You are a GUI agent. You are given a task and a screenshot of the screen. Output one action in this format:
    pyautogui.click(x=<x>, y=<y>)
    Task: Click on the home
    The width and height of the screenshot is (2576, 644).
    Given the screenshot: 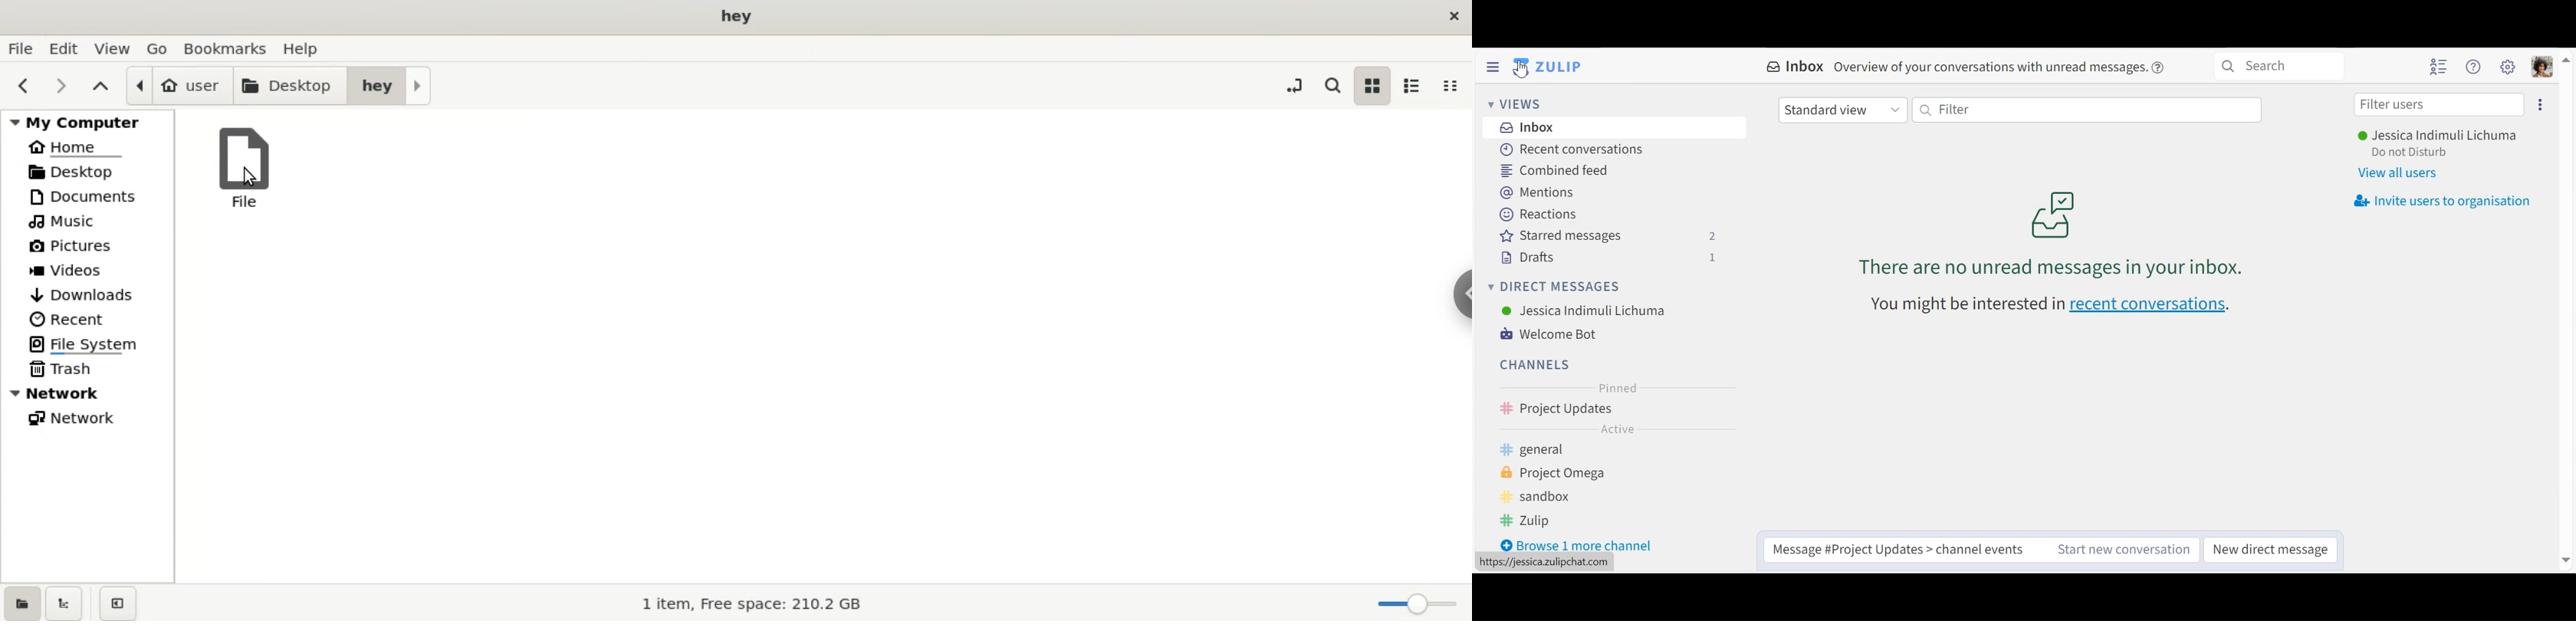 What is the action you would take?
    pyautogui.click(x=88, y=147)
    